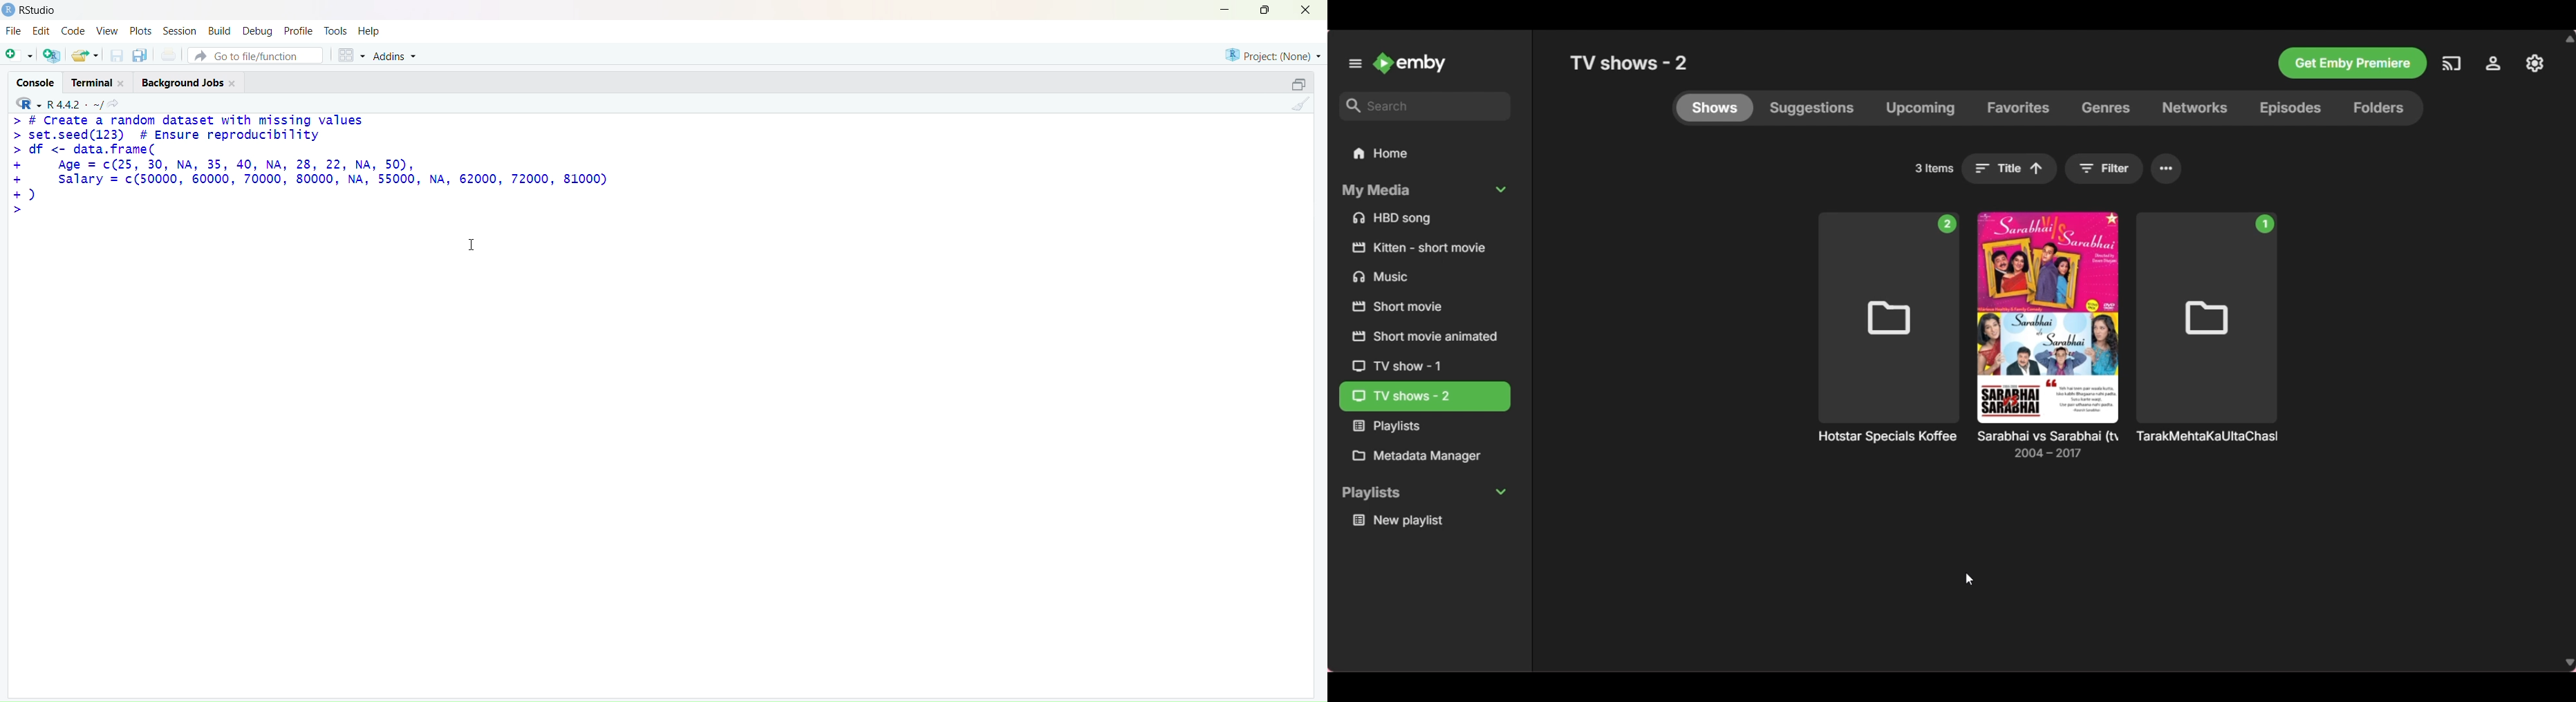 The width and height of the screenshot is (2576, 728). I want to click on R 4.4.2, so click(57, 103).